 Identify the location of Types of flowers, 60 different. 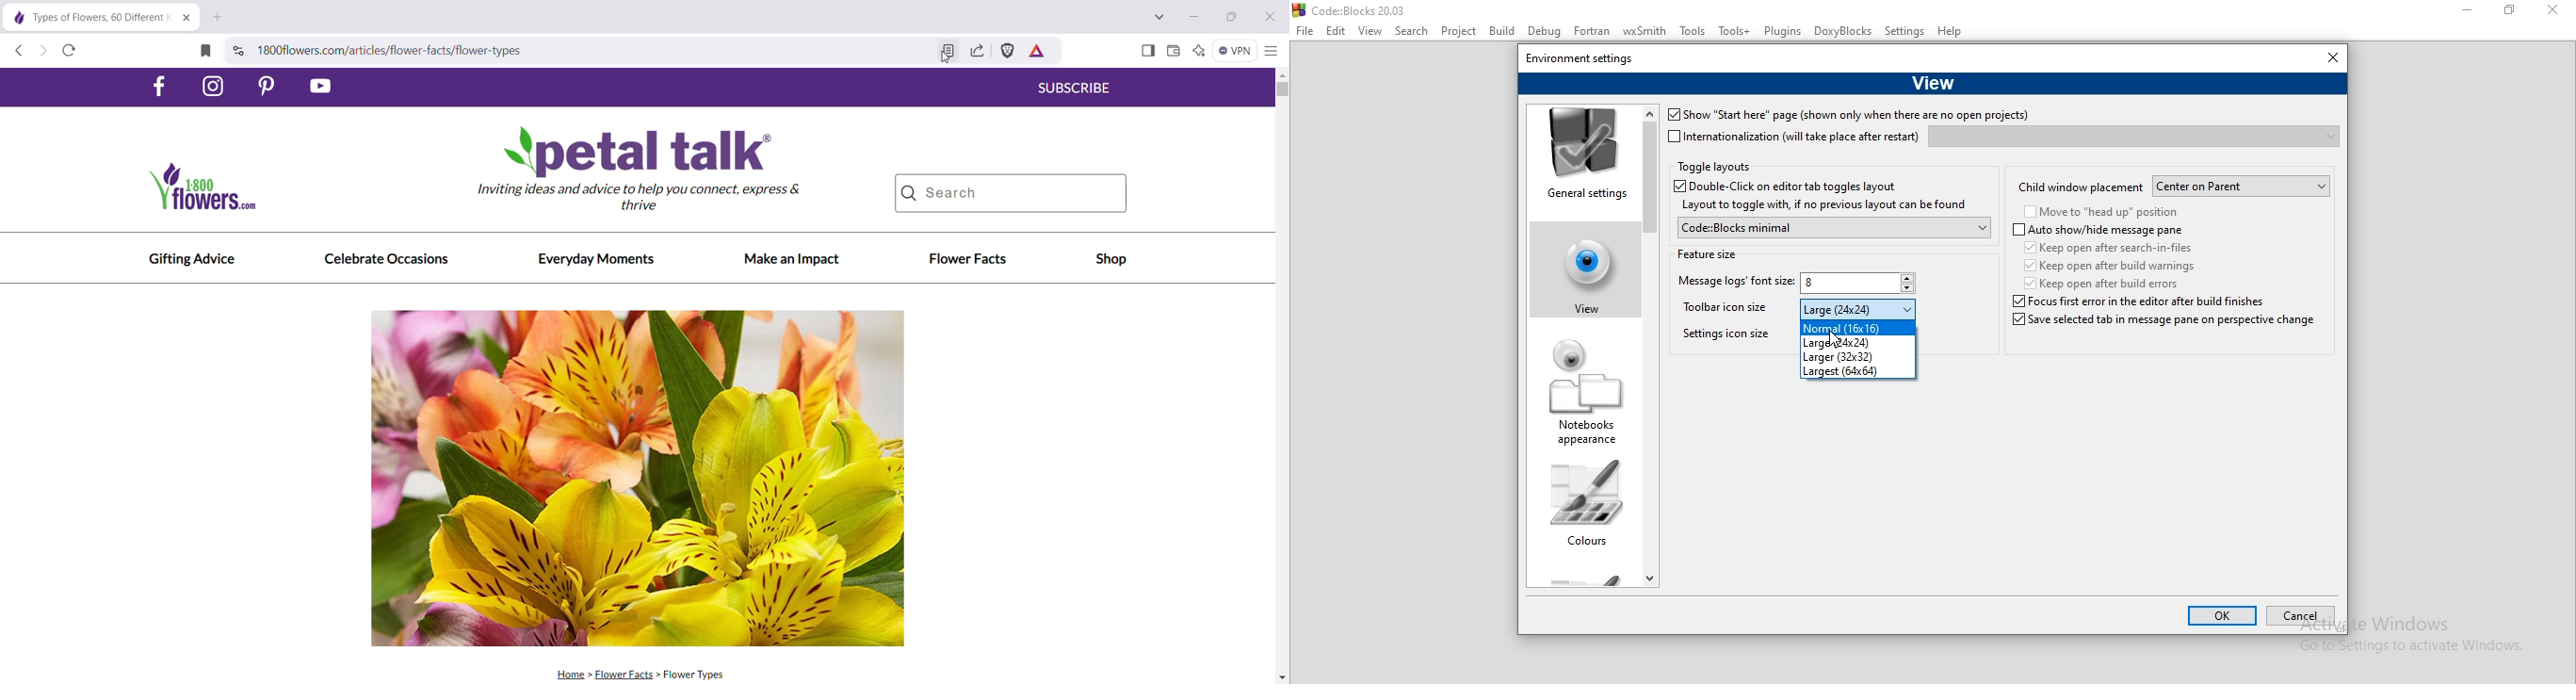
(85, 17).